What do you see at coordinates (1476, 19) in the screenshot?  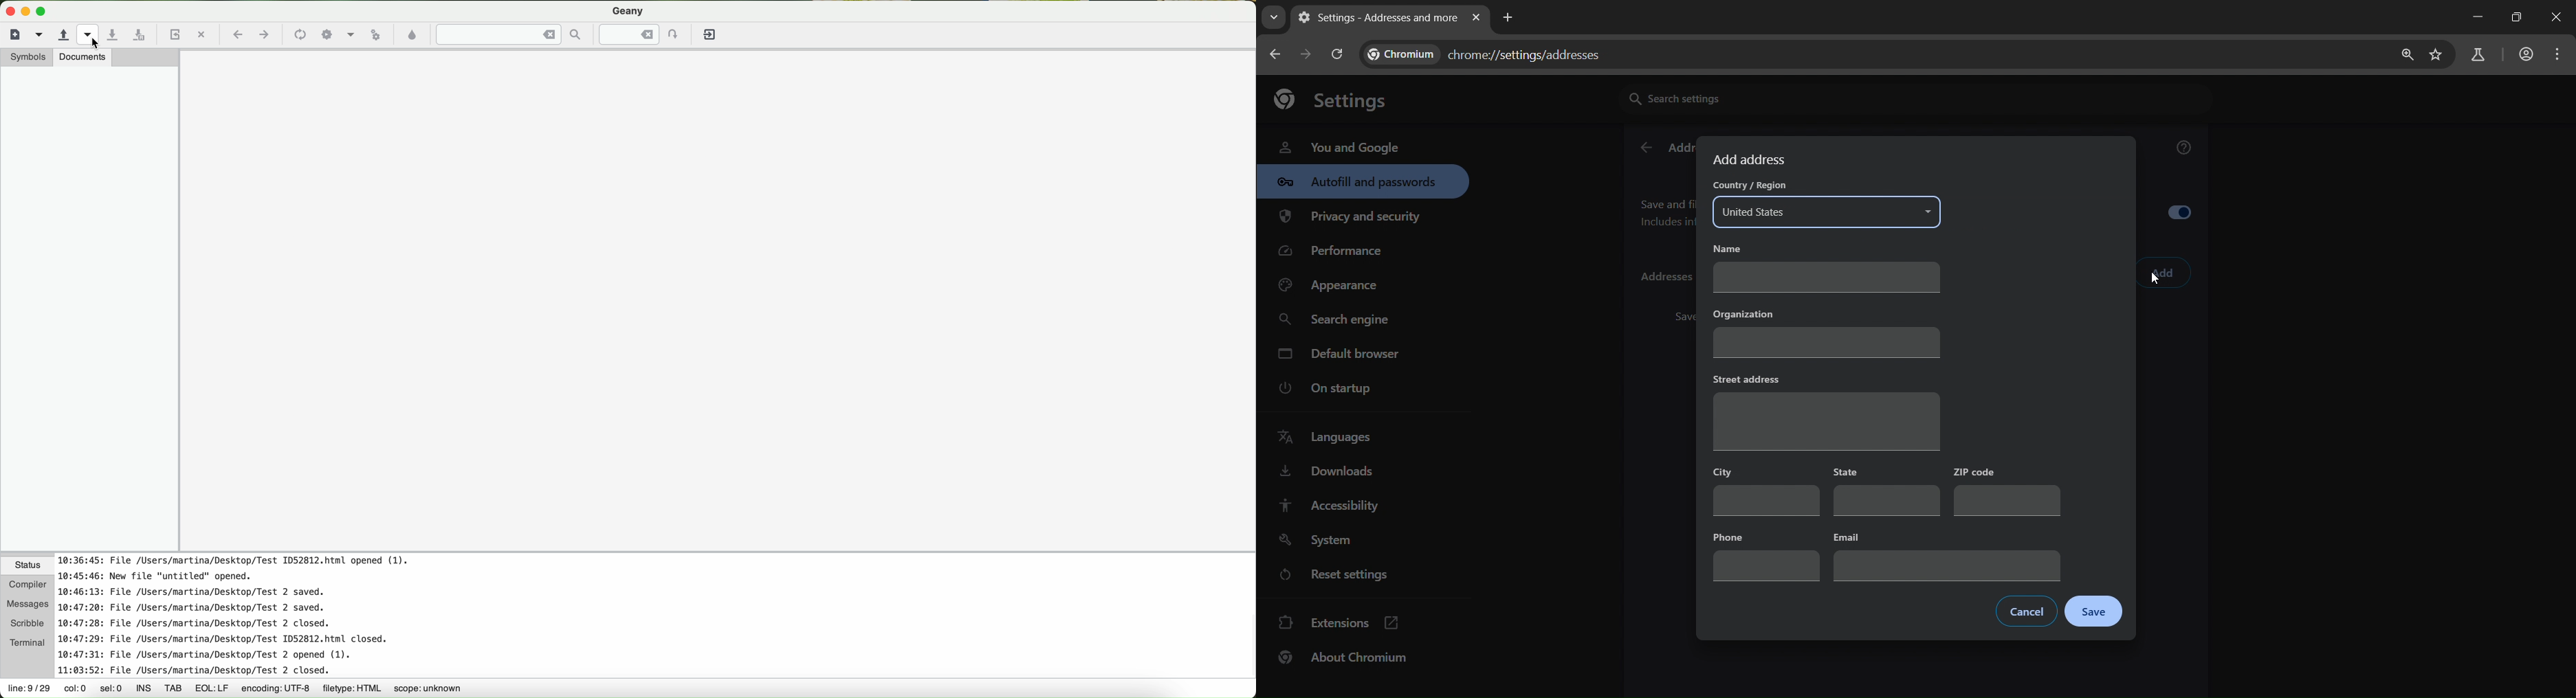 I see `close tab` at bounding box center [1476, 19].